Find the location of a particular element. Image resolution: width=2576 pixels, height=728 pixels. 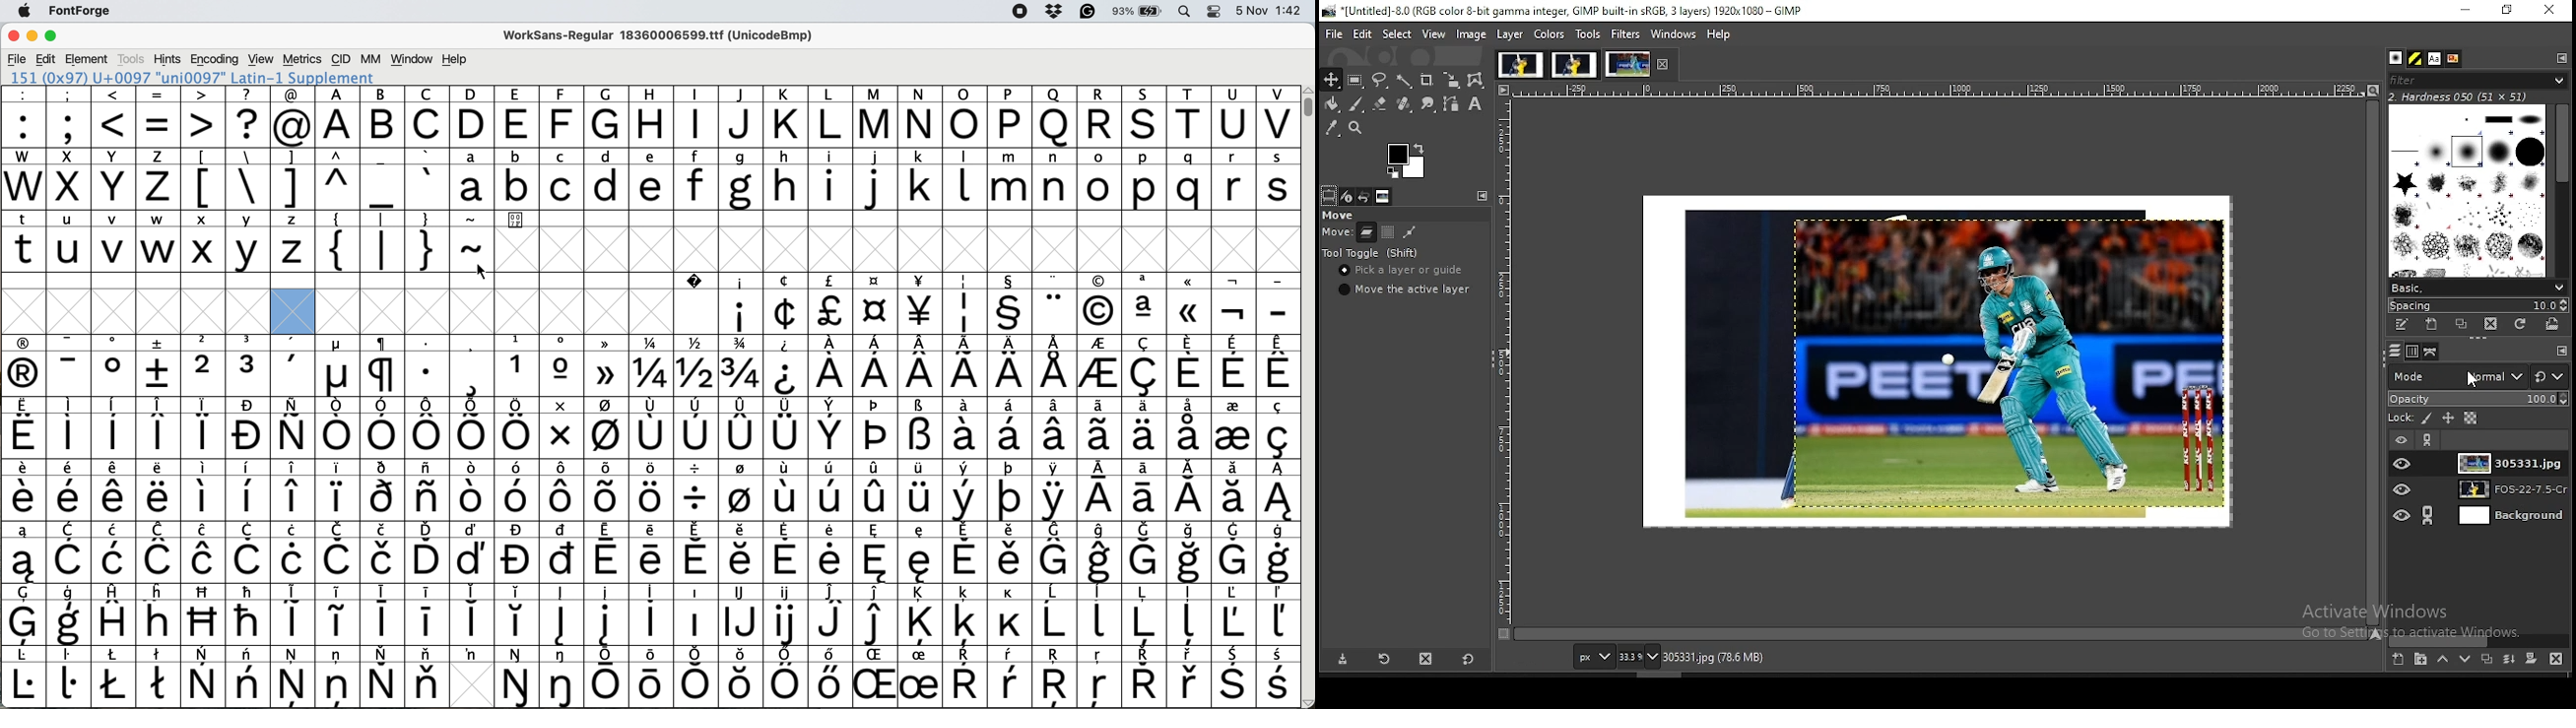

symbol is located at coordinates (1279, 553).